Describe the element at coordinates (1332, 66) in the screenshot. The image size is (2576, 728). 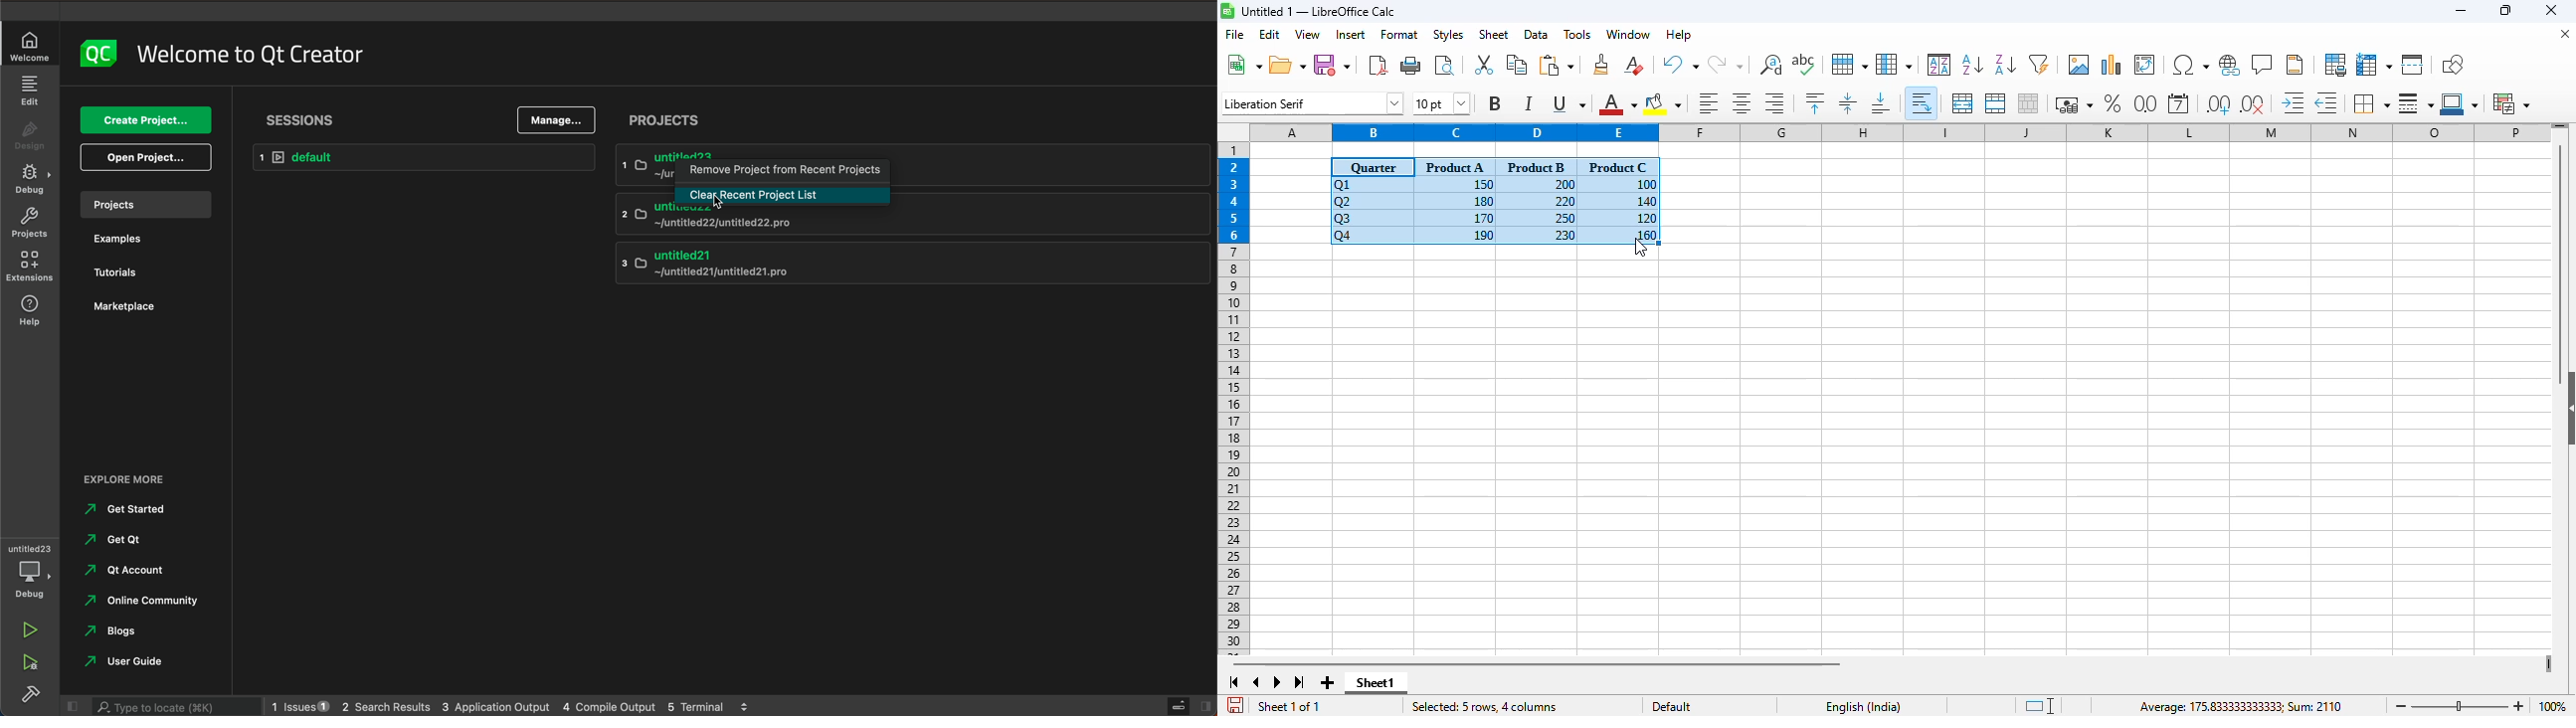
I see `save` at that location.